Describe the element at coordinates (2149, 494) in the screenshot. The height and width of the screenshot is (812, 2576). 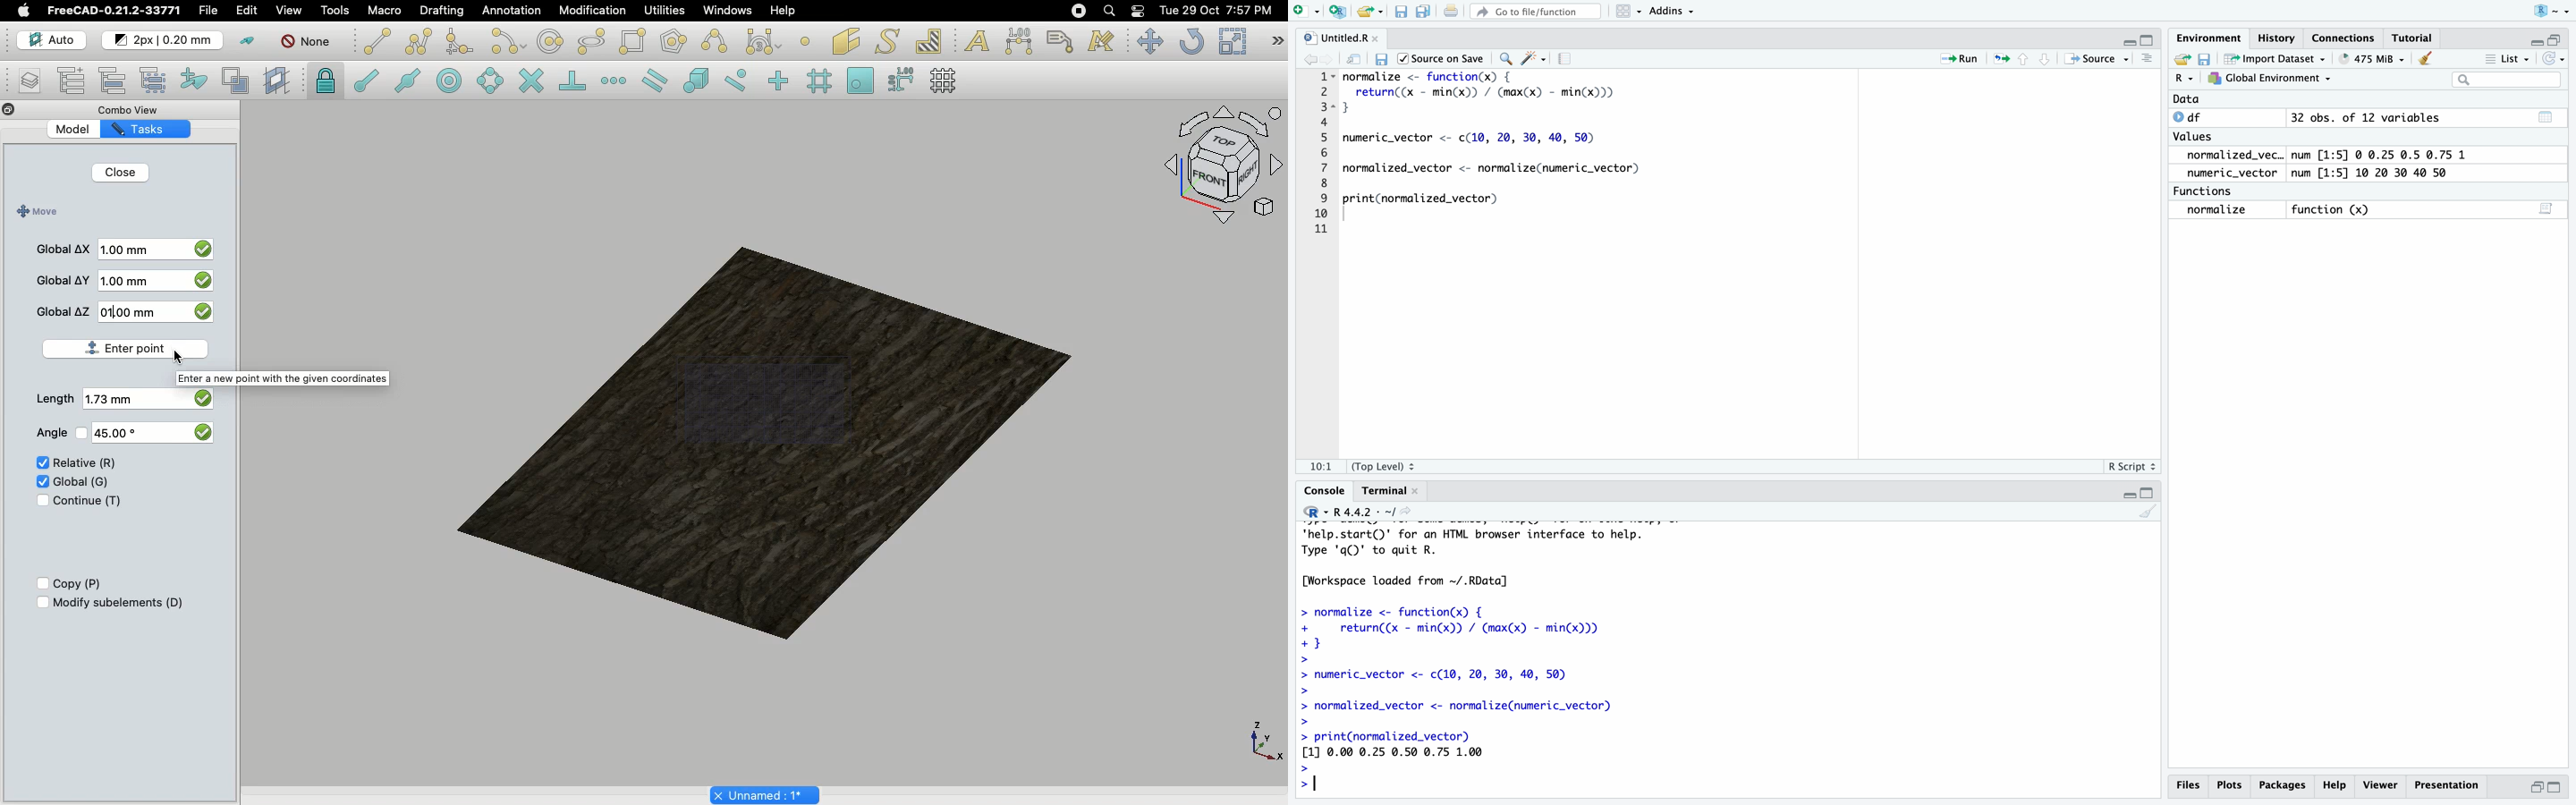
I see `Maximize` at that location.